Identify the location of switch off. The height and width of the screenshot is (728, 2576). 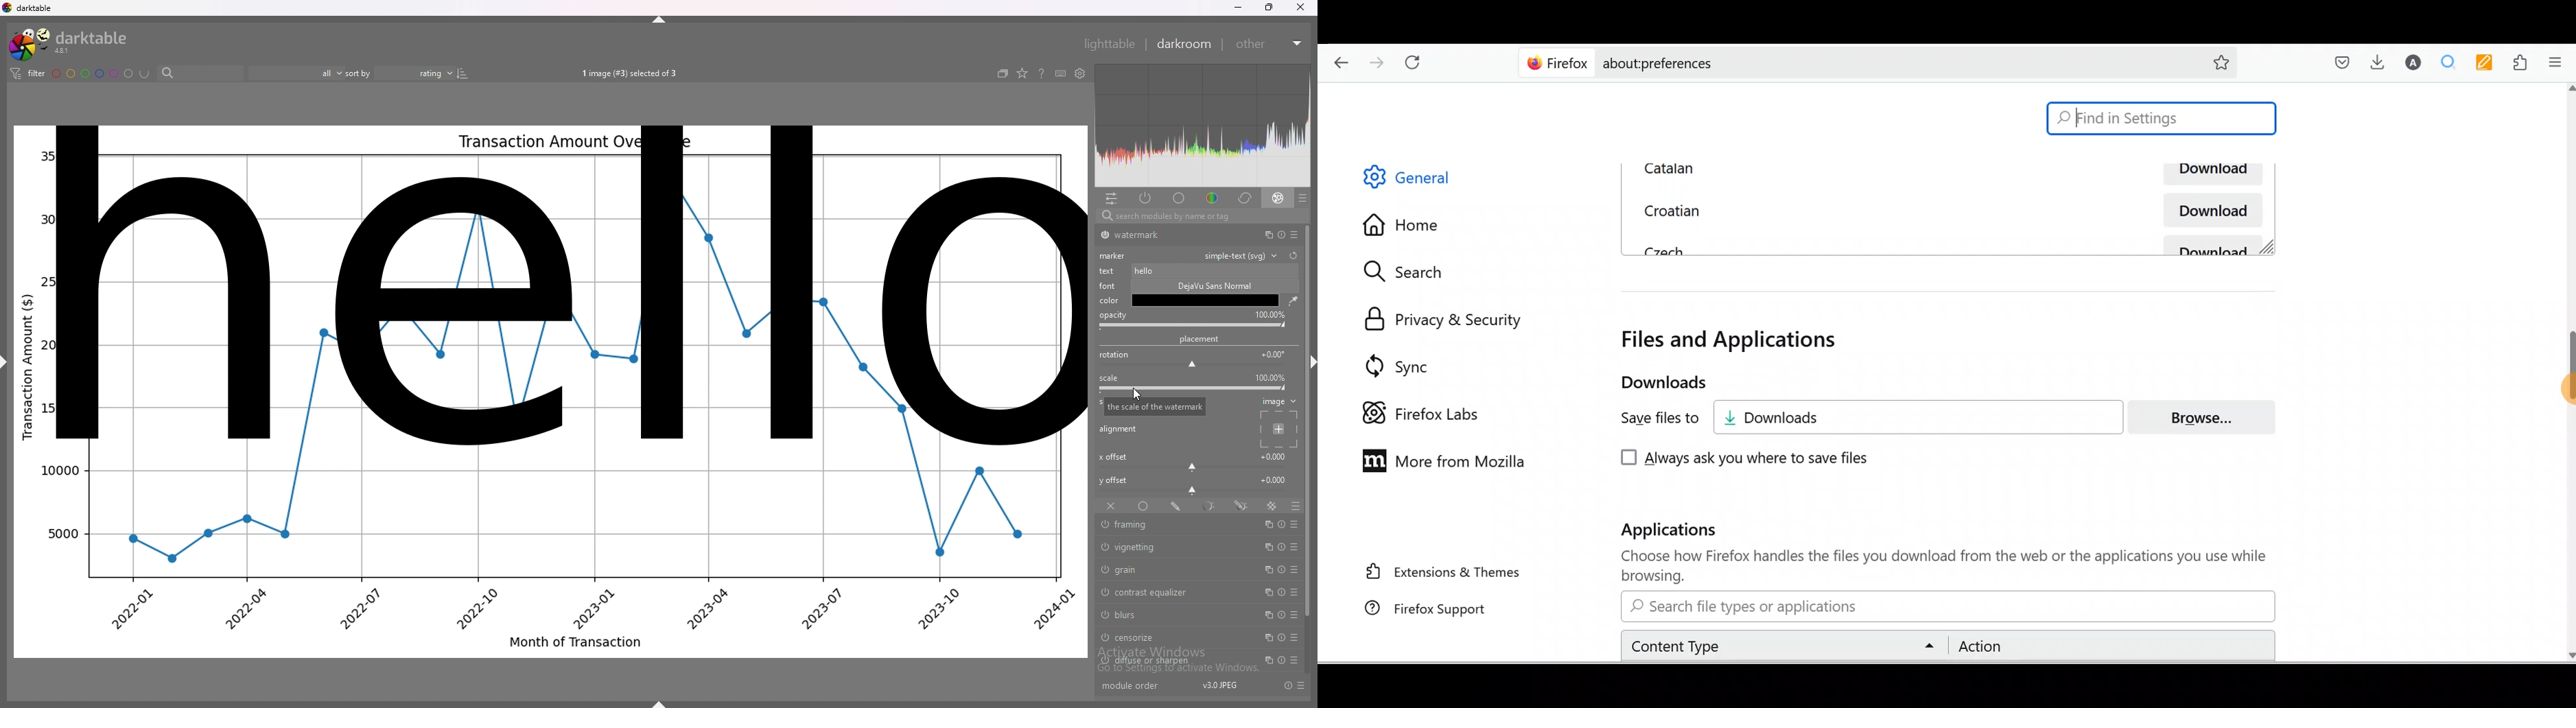
(1103, 661).